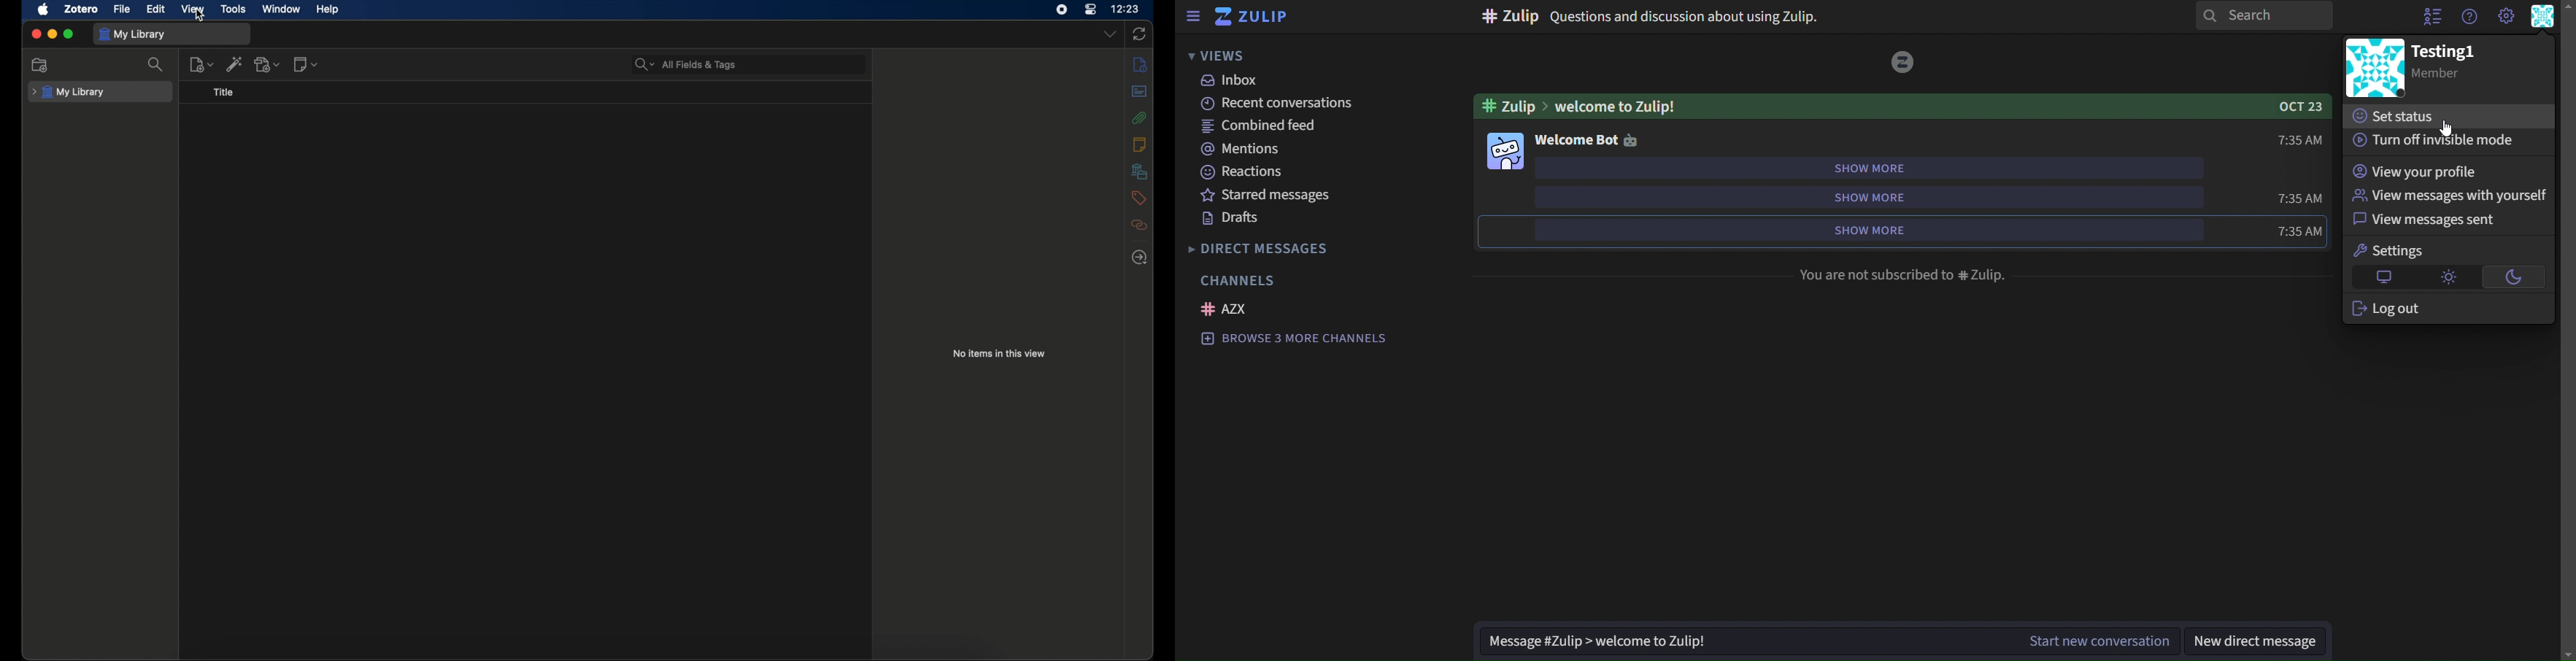 This screenshot has width=2576, height=672. Describe the element at coordinates (1273, 248) in the screenshot. I see `direct messages` at that location.